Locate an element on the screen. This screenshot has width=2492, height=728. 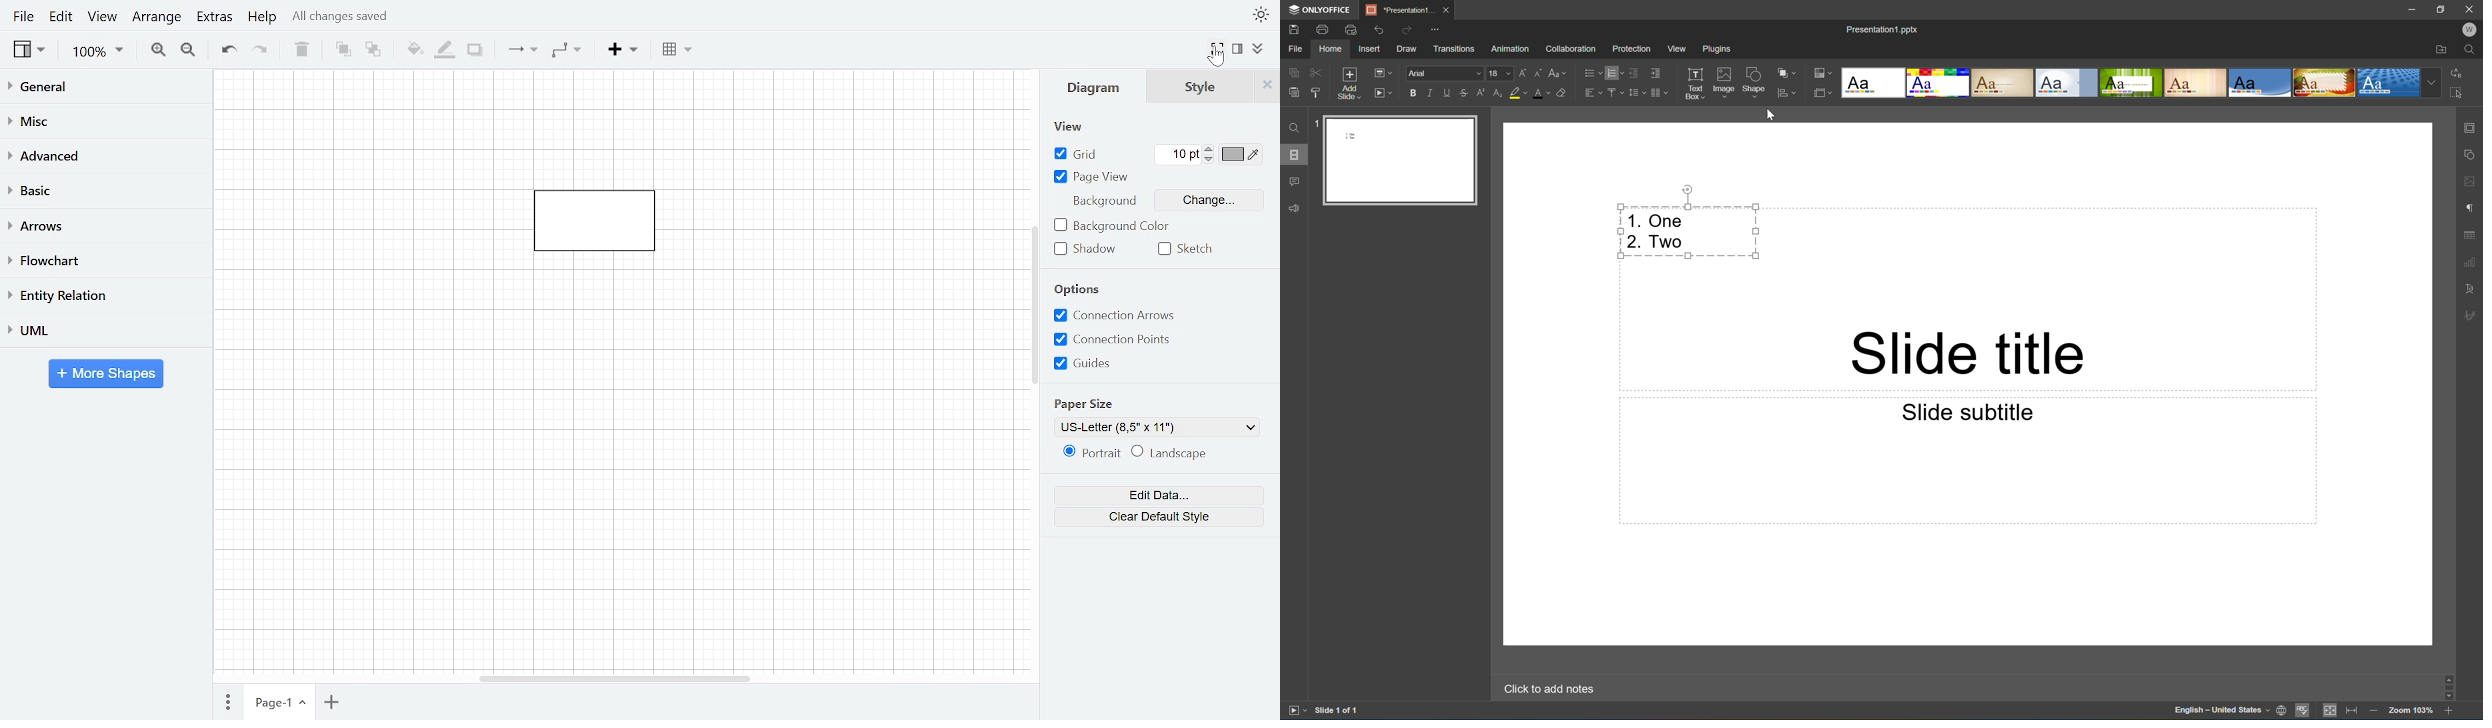
Zoom out is located at coordinates (189, 50).